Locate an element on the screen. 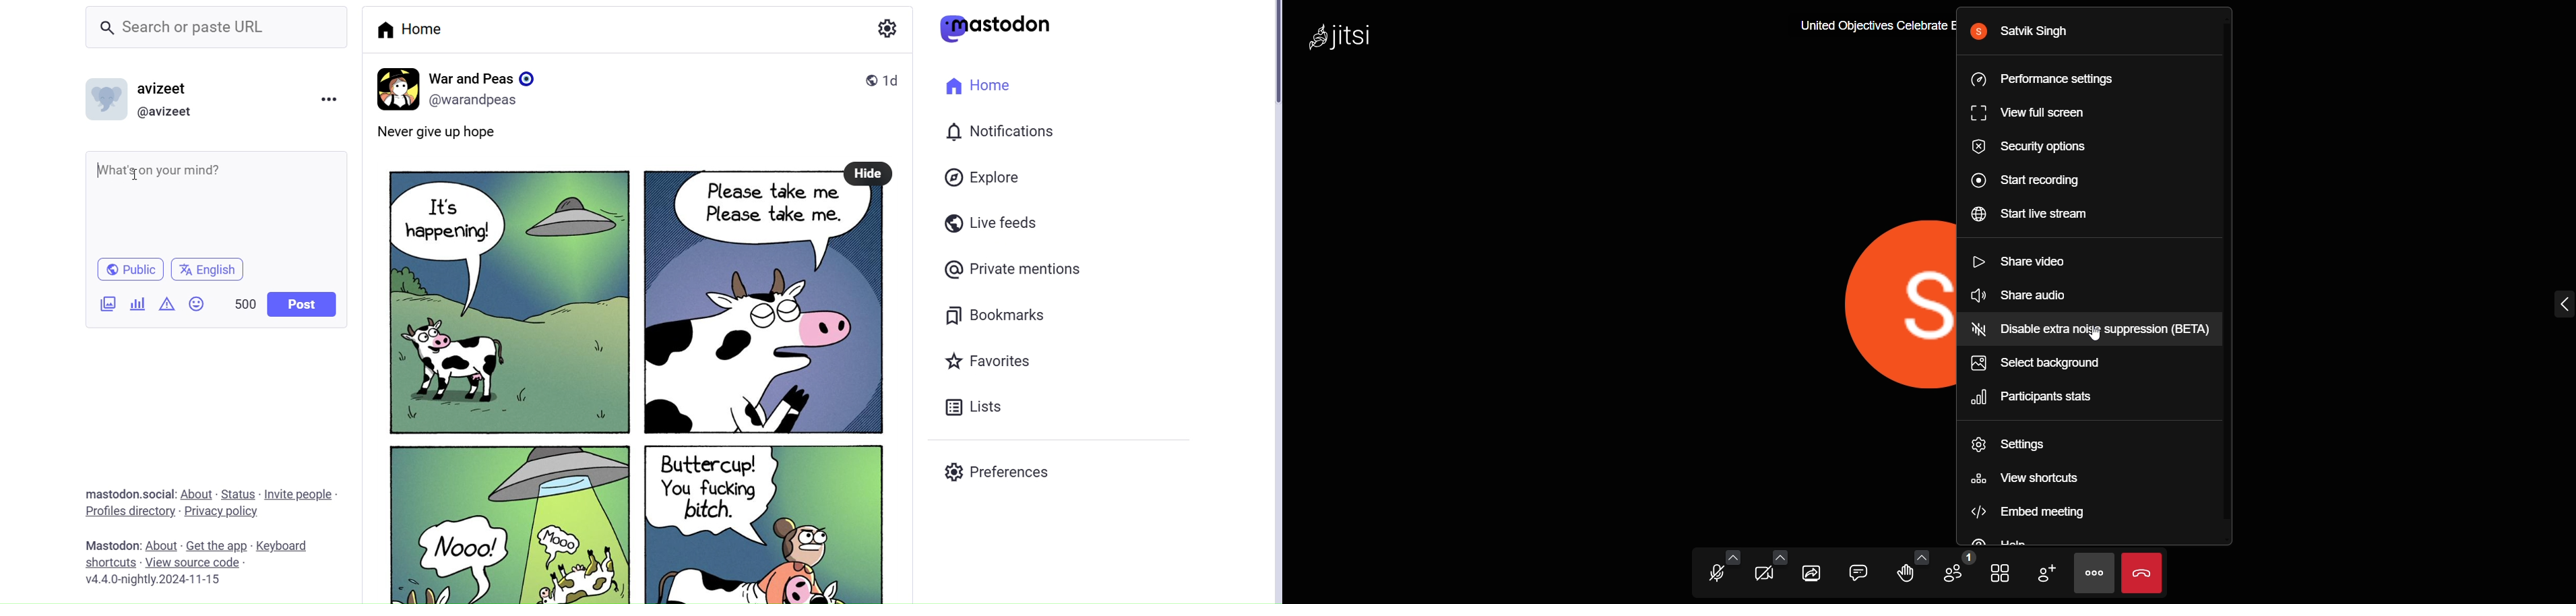 The image size is (2576, 616). Privacy Policy is located at coordinates (222, 511).